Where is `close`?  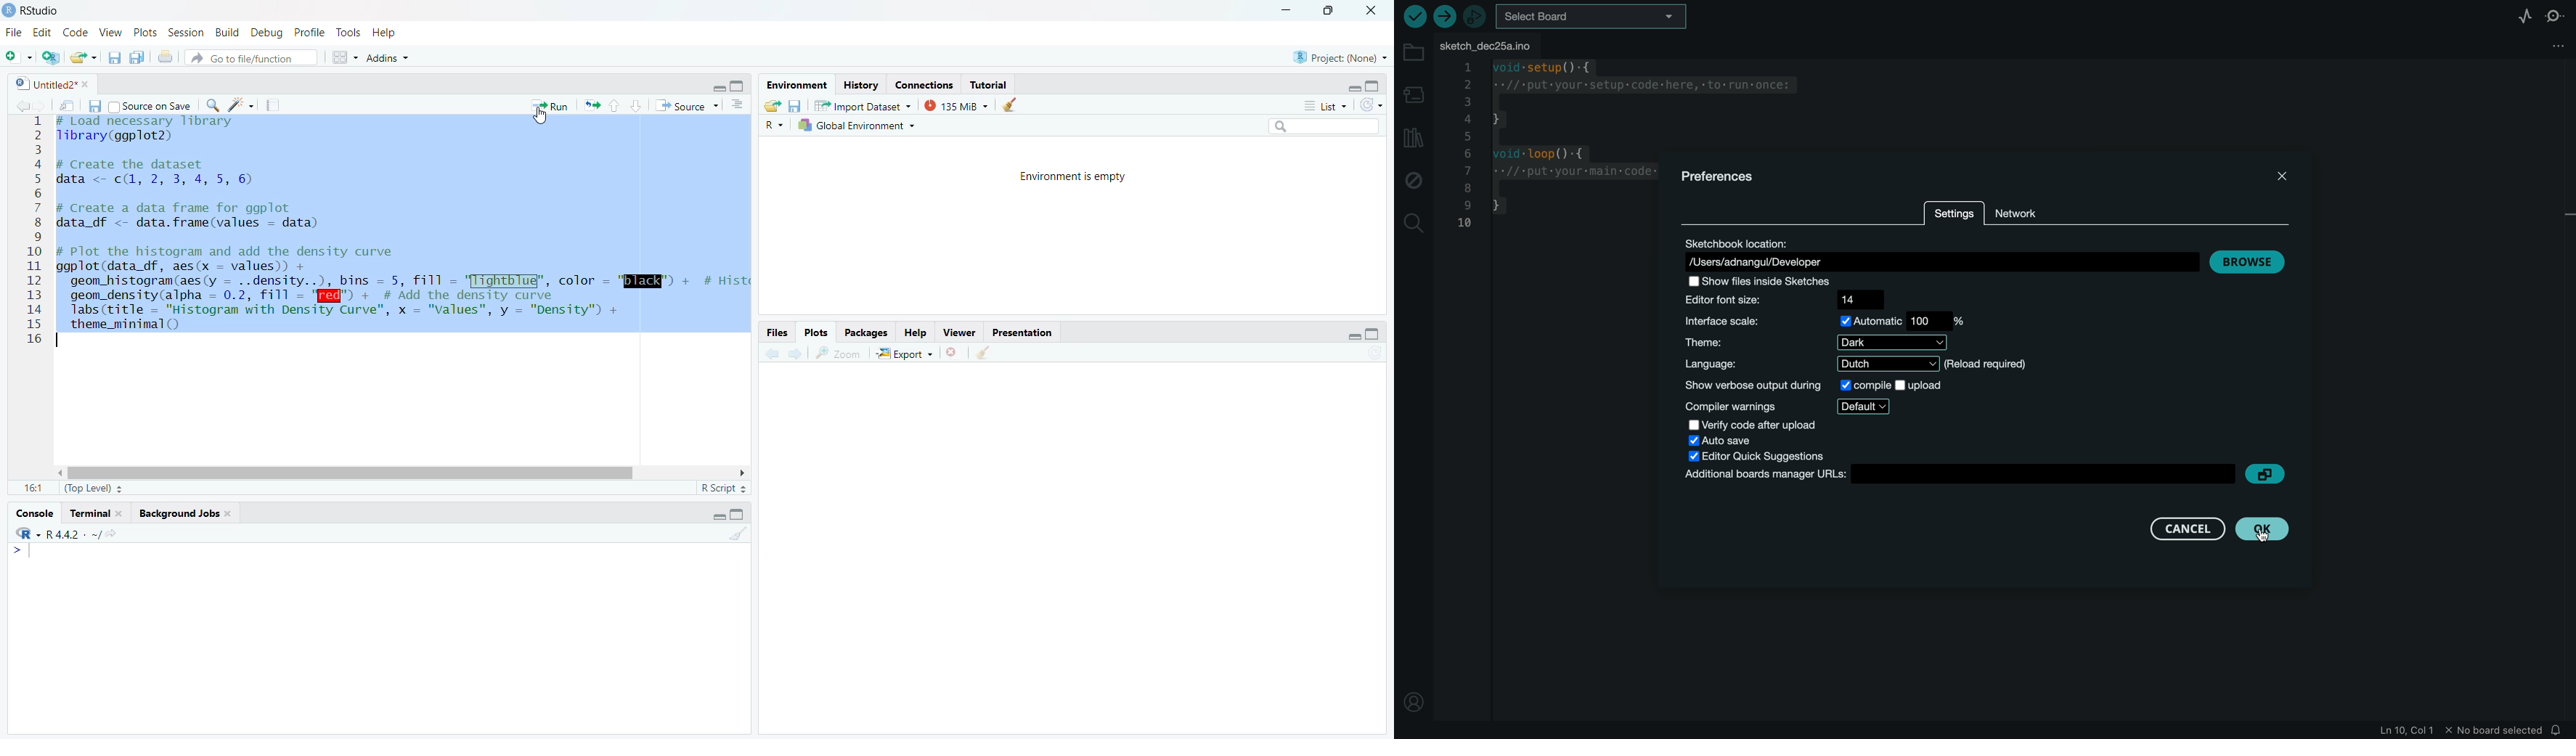 close is located at coordinates (88, 82).